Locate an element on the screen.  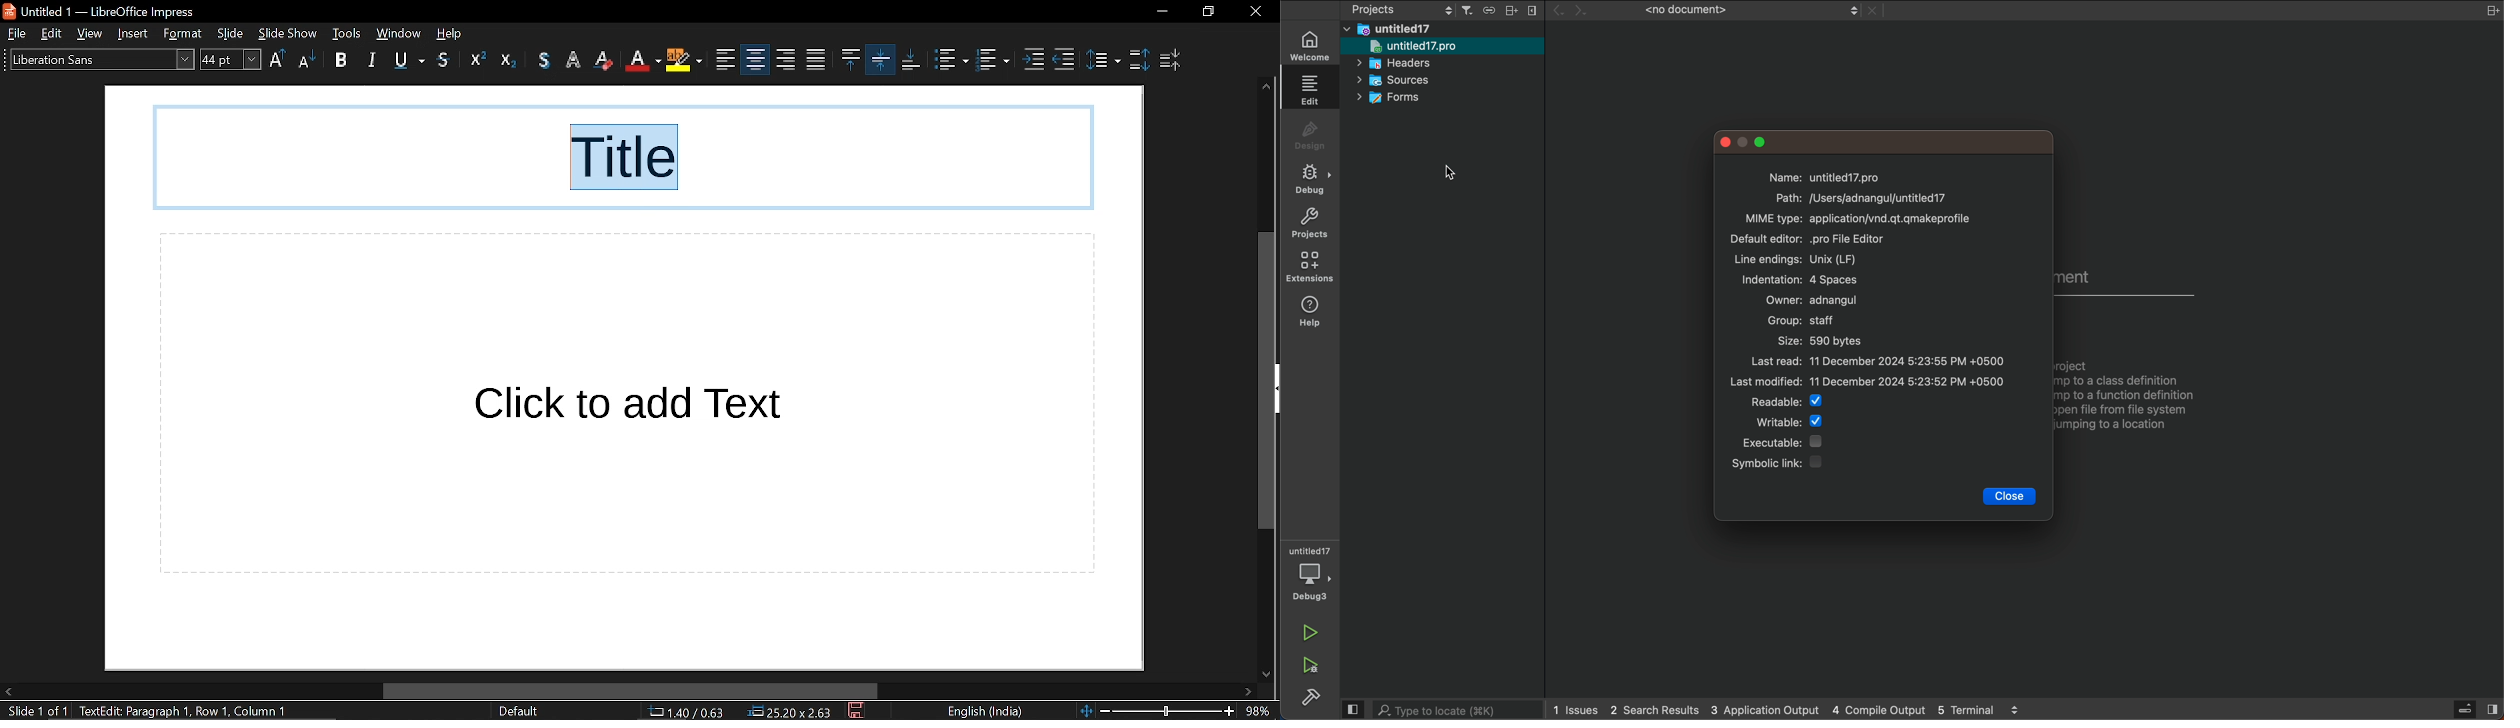
horizontal scrollbar is located at coordinates (630, 692).